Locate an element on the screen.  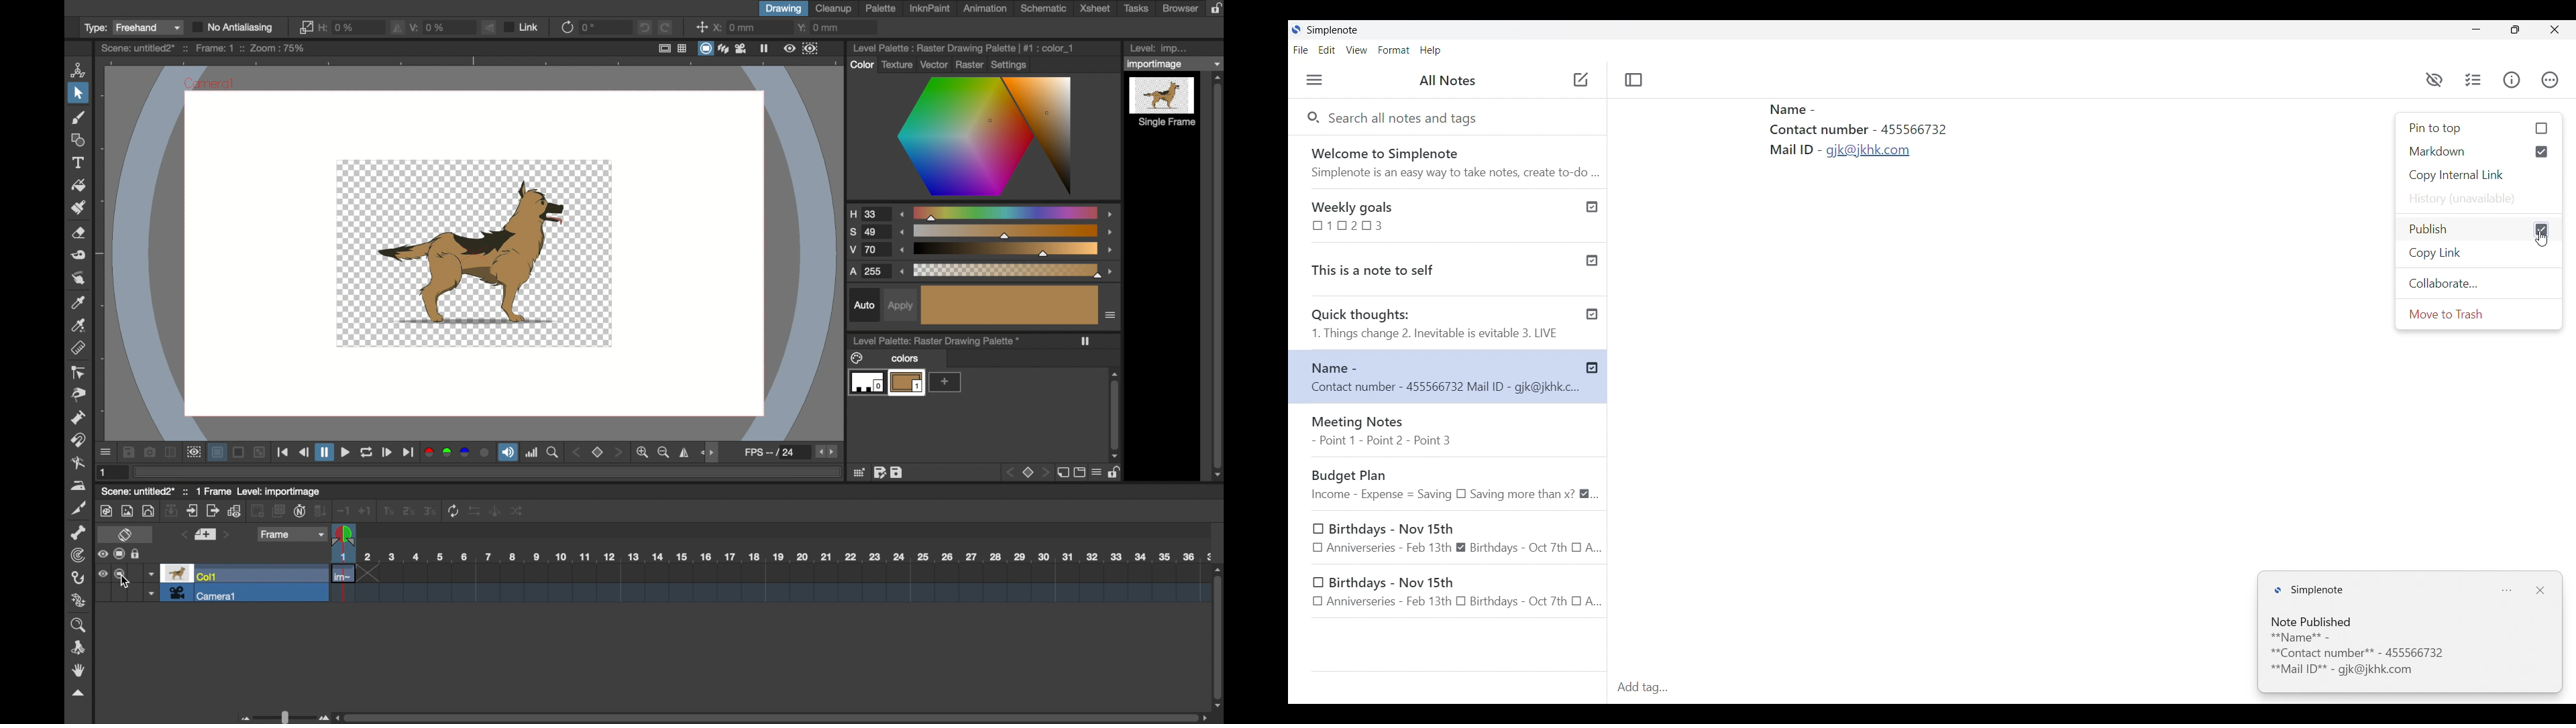
color is located at coordinates (861, 64).